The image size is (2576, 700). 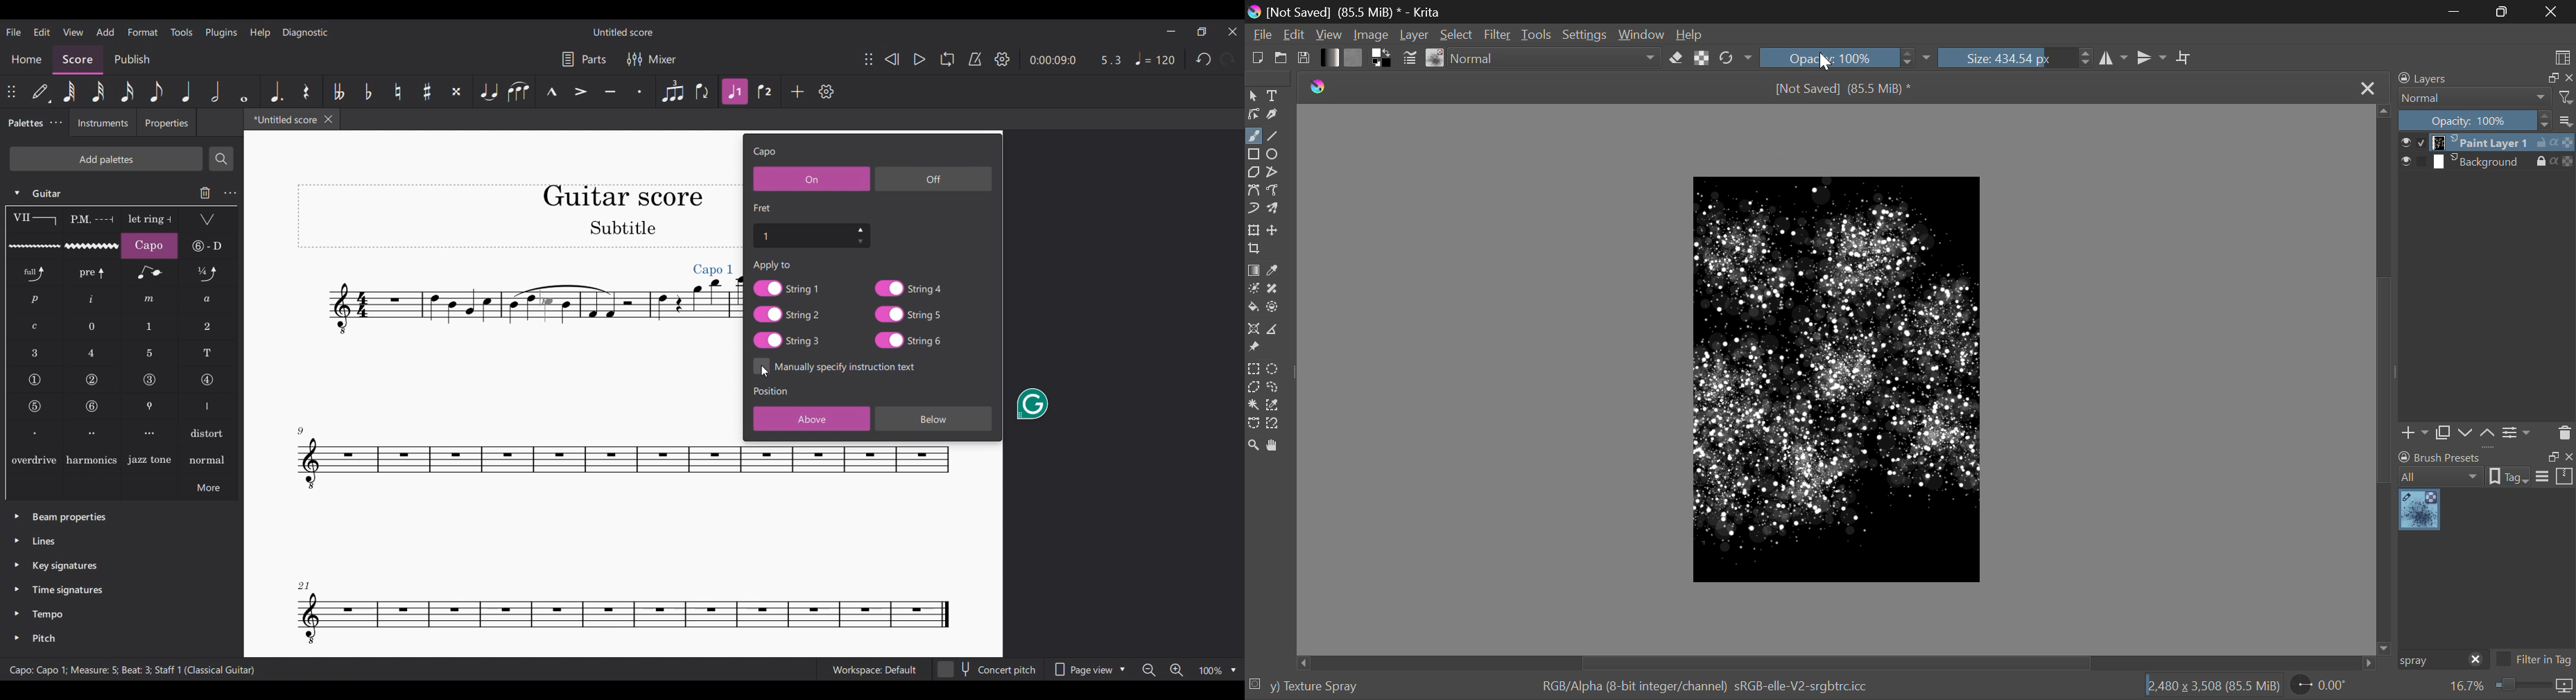 I want to click on Plugins menu, so click(x=222, y=33).